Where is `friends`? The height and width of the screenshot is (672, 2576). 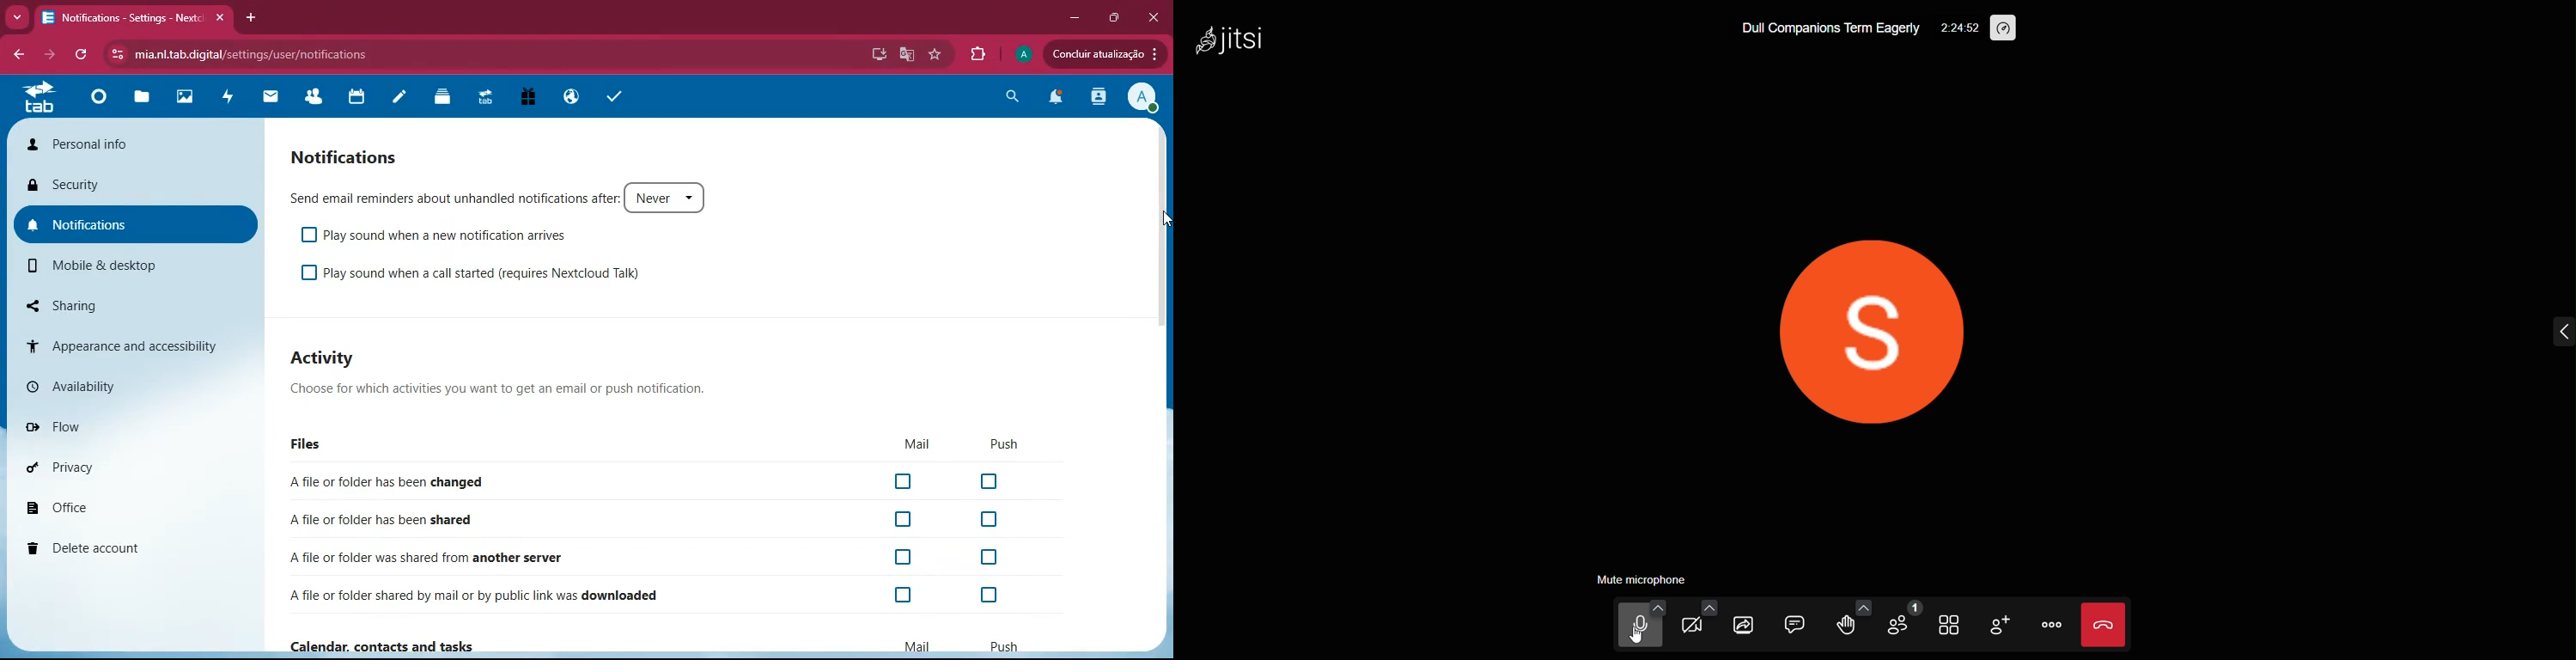
friends is located at coordinates (319, 99).